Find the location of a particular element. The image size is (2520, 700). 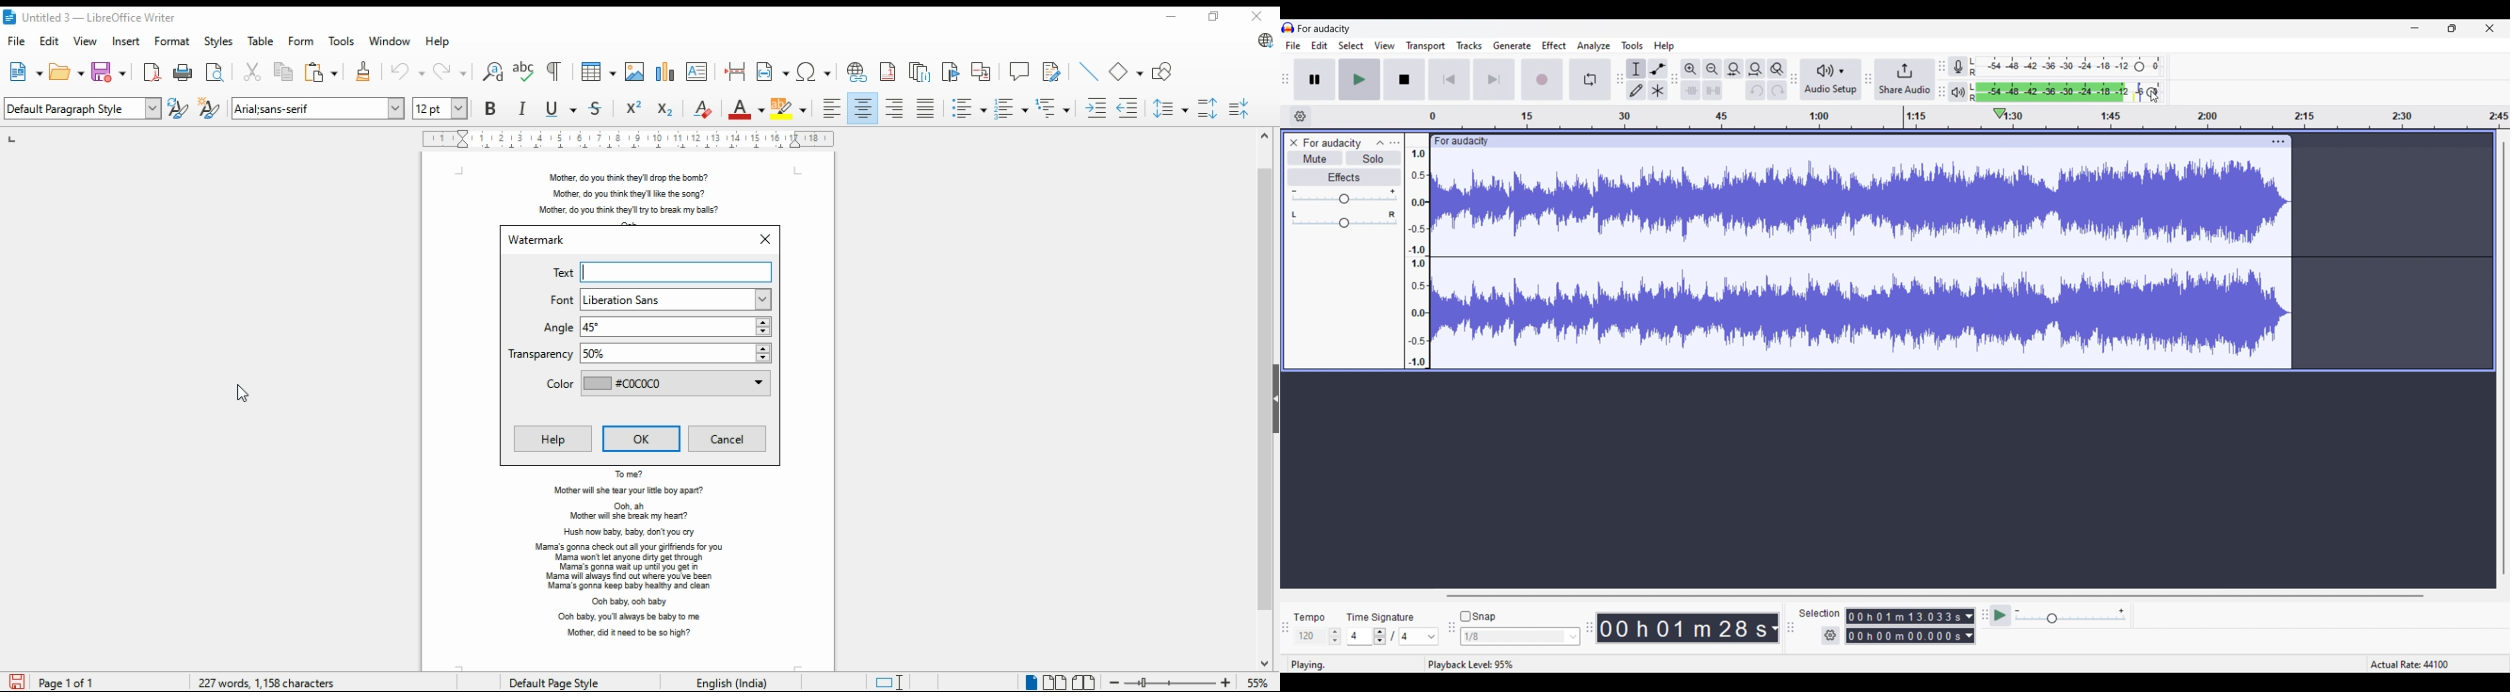

highlight color is located at coordinates (791, 108).